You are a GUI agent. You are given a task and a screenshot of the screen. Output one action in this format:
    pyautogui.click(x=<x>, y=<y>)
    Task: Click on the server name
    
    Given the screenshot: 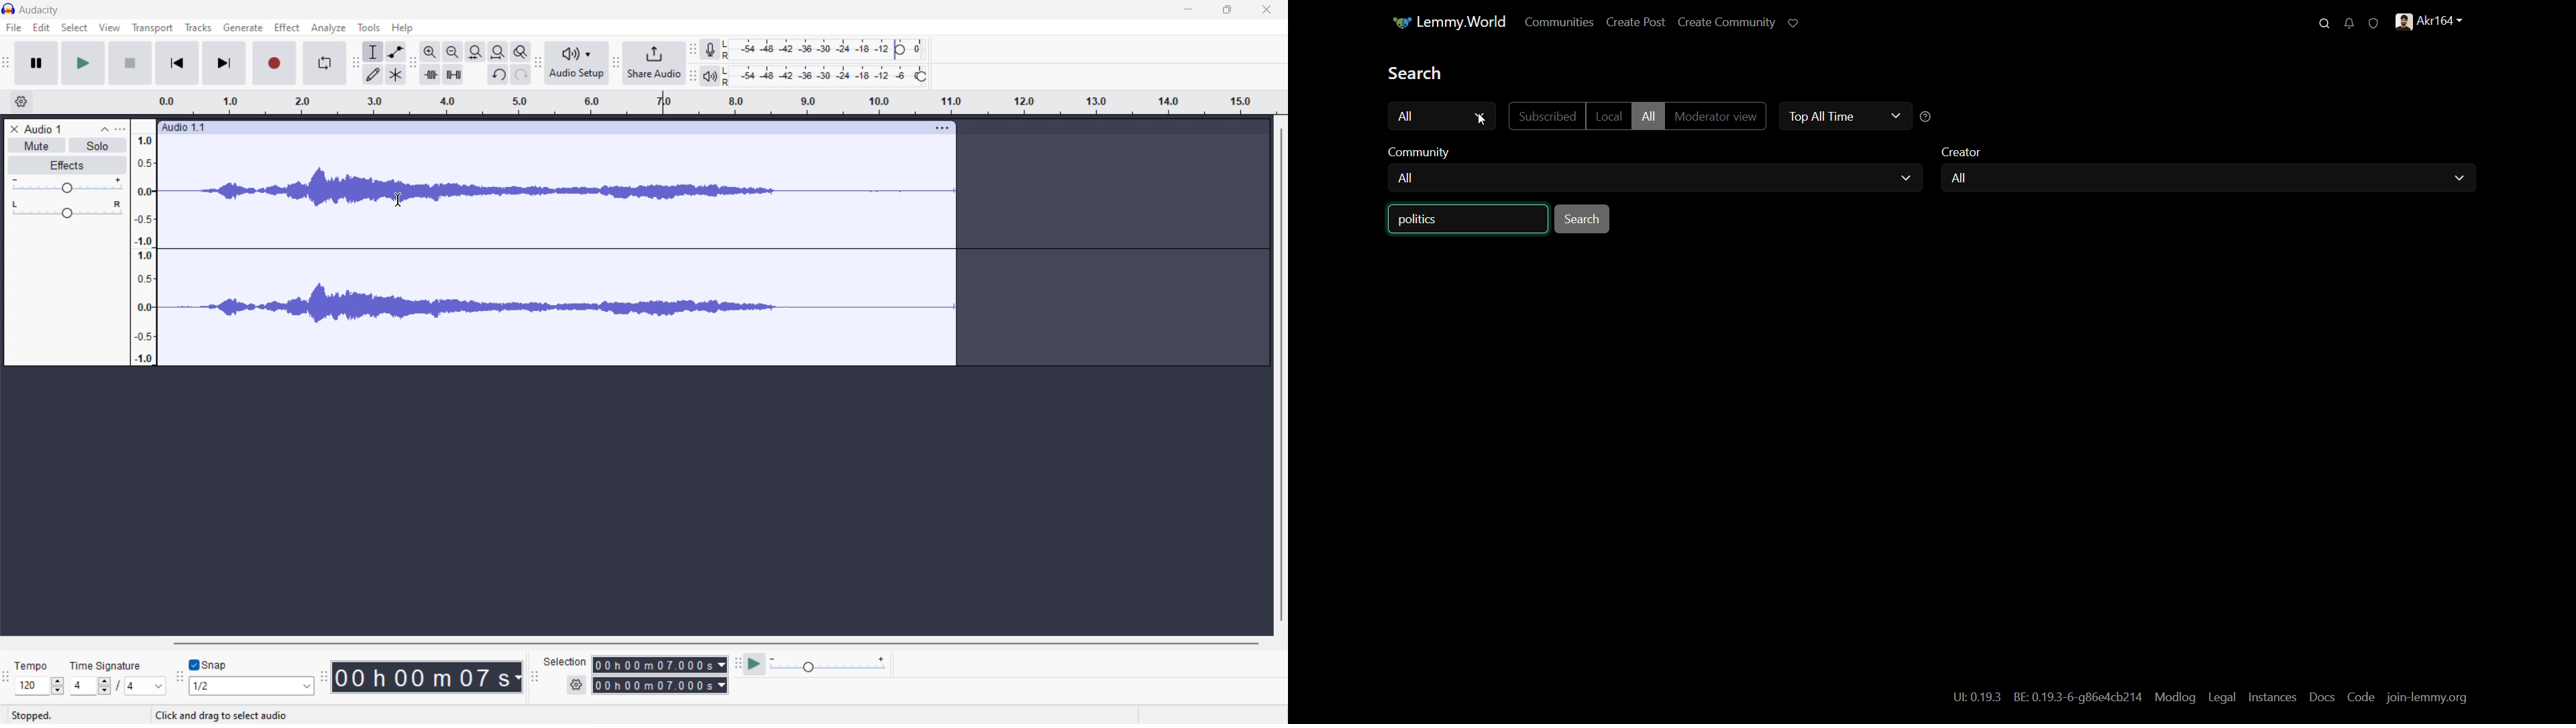 What is the action you would take?
    pyautogui.click(x=1448, y=22)
    